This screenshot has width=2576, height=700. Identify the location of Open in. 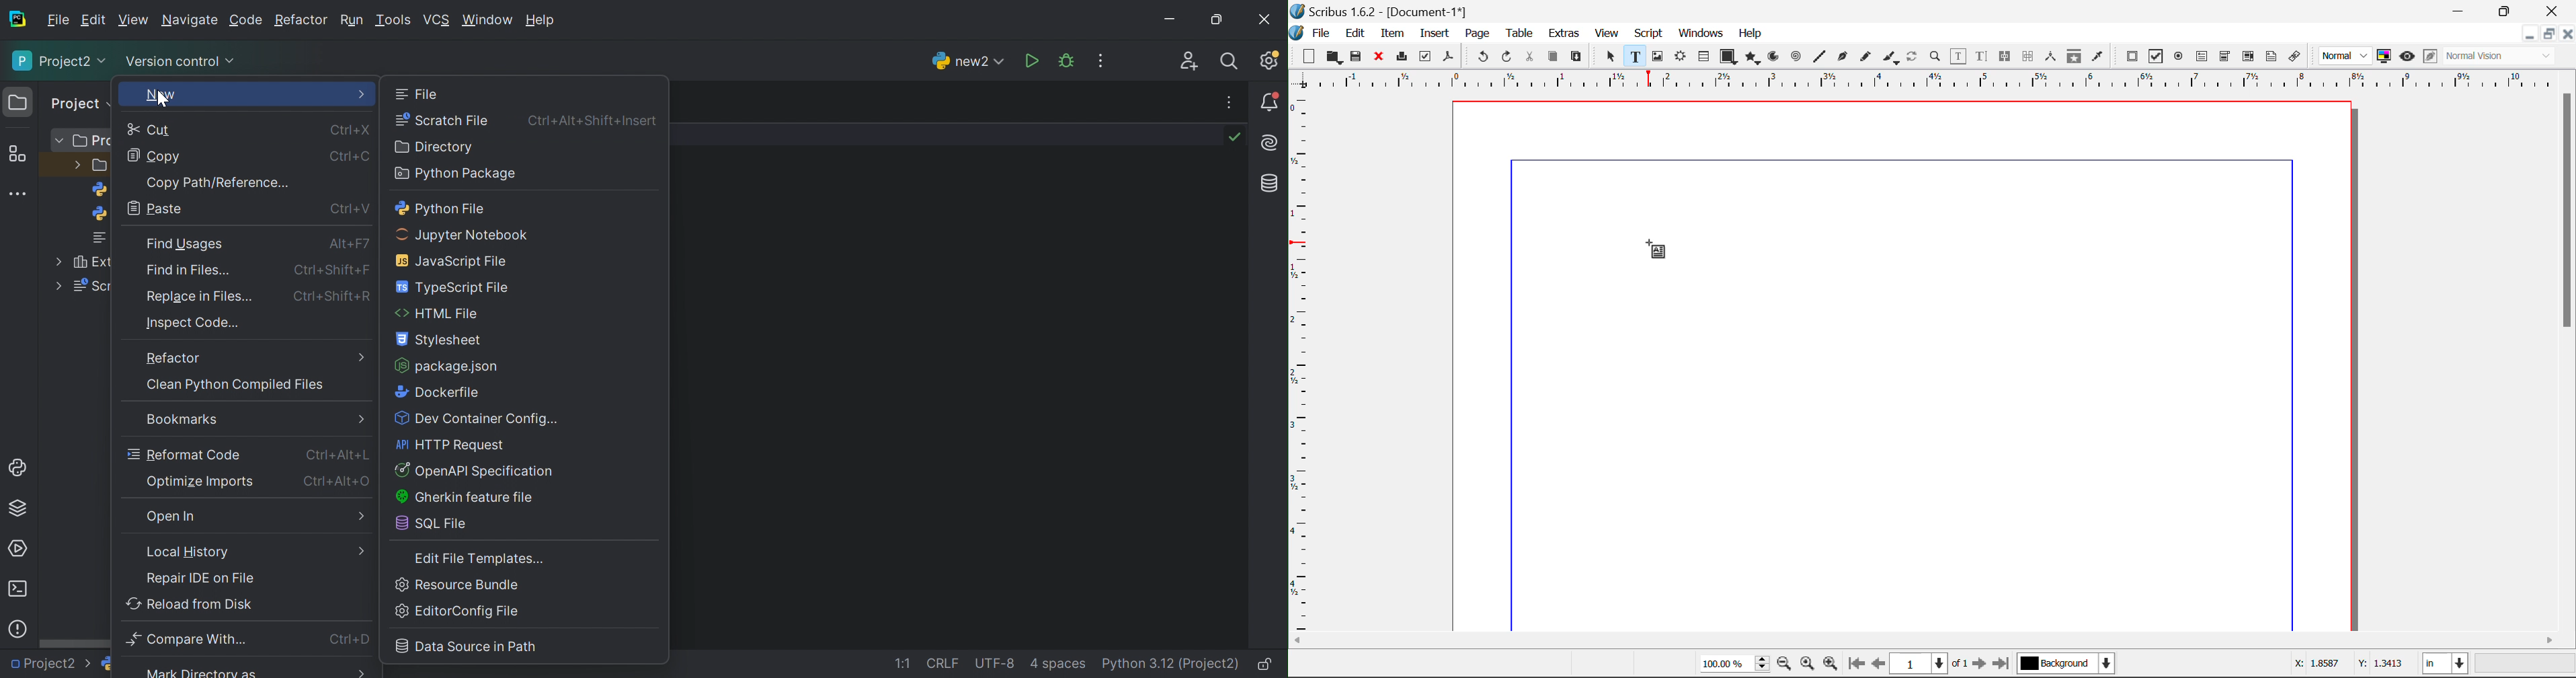
(171, 518).